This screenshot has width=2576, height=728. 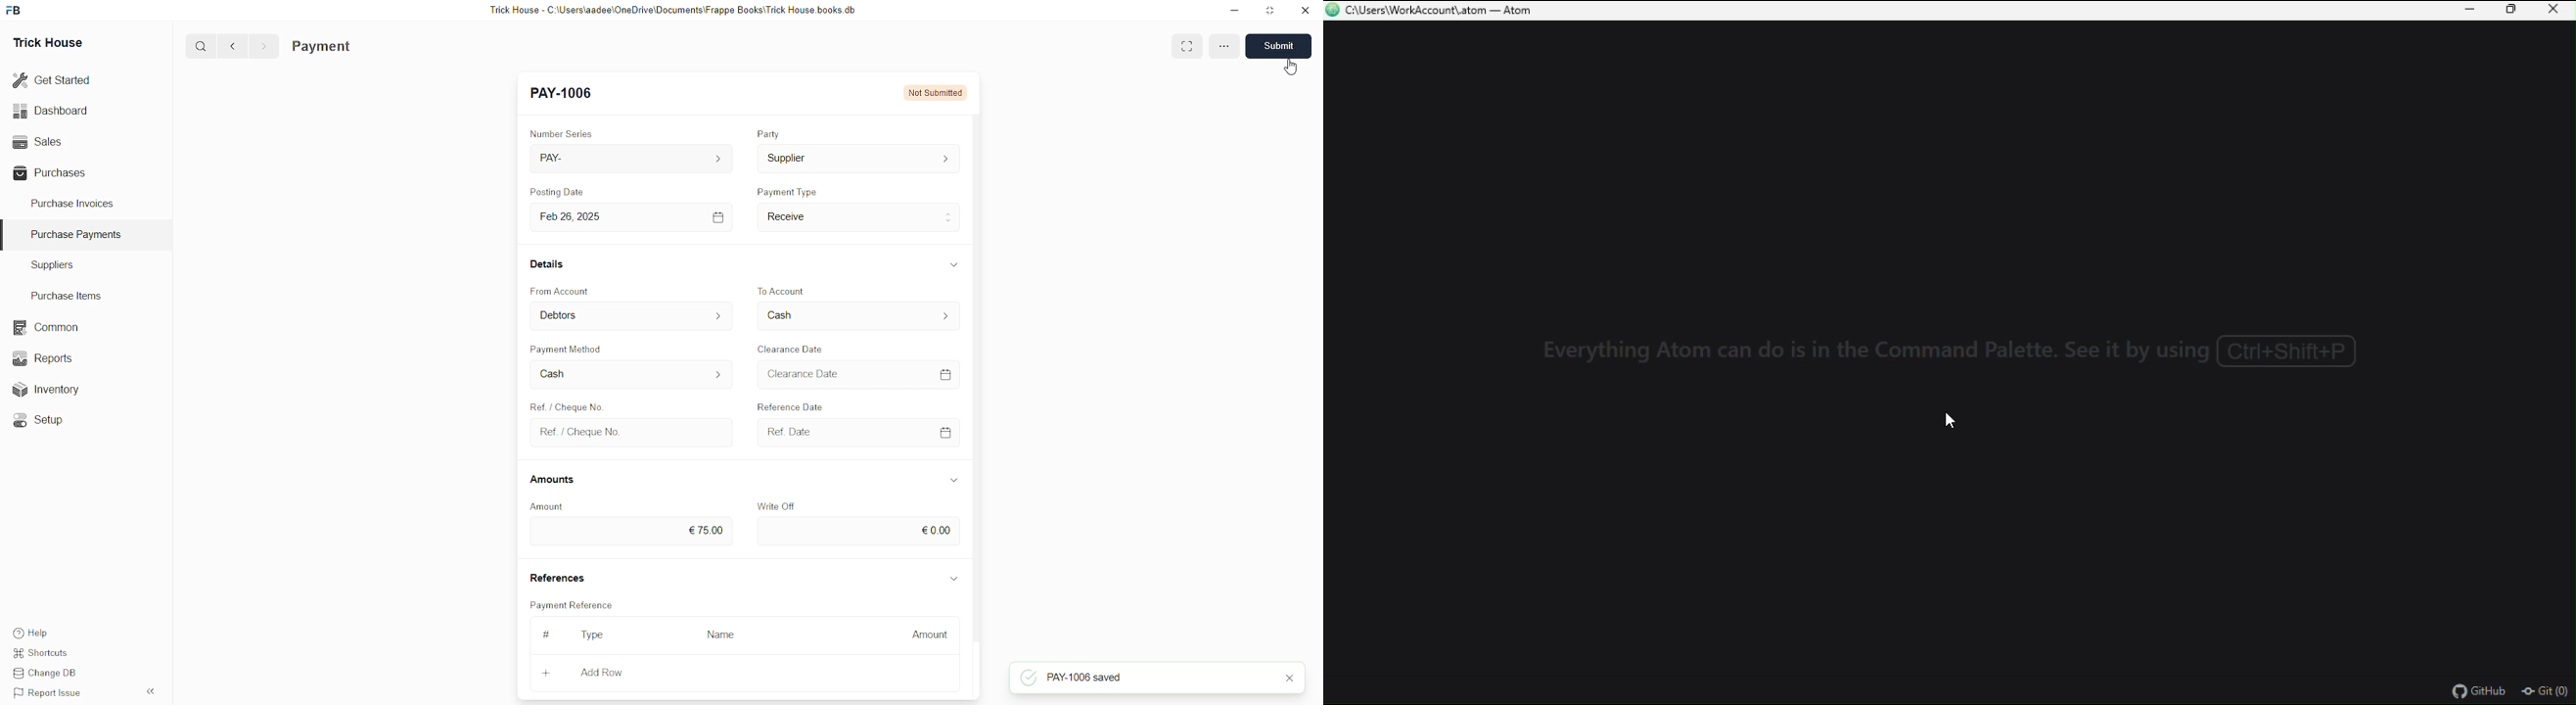 I want to click on back, so click(x=234, y=46).